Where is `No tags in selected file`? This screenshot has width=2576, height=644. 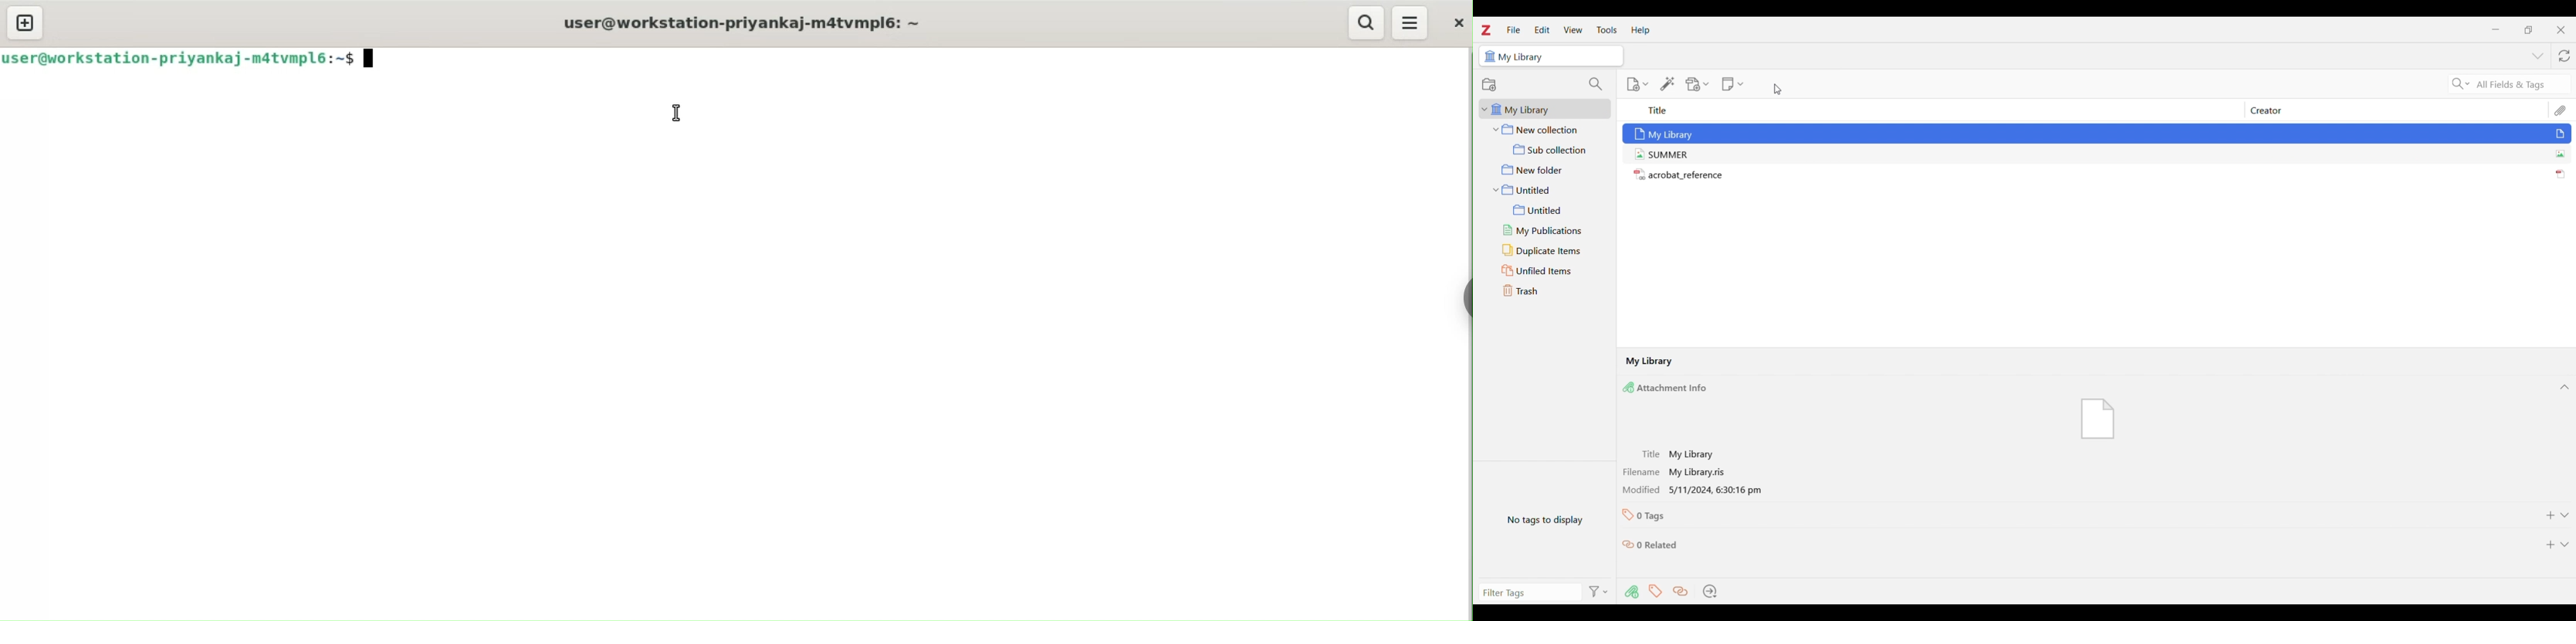 No tags in selected file is located at coordinates (1545, 519).